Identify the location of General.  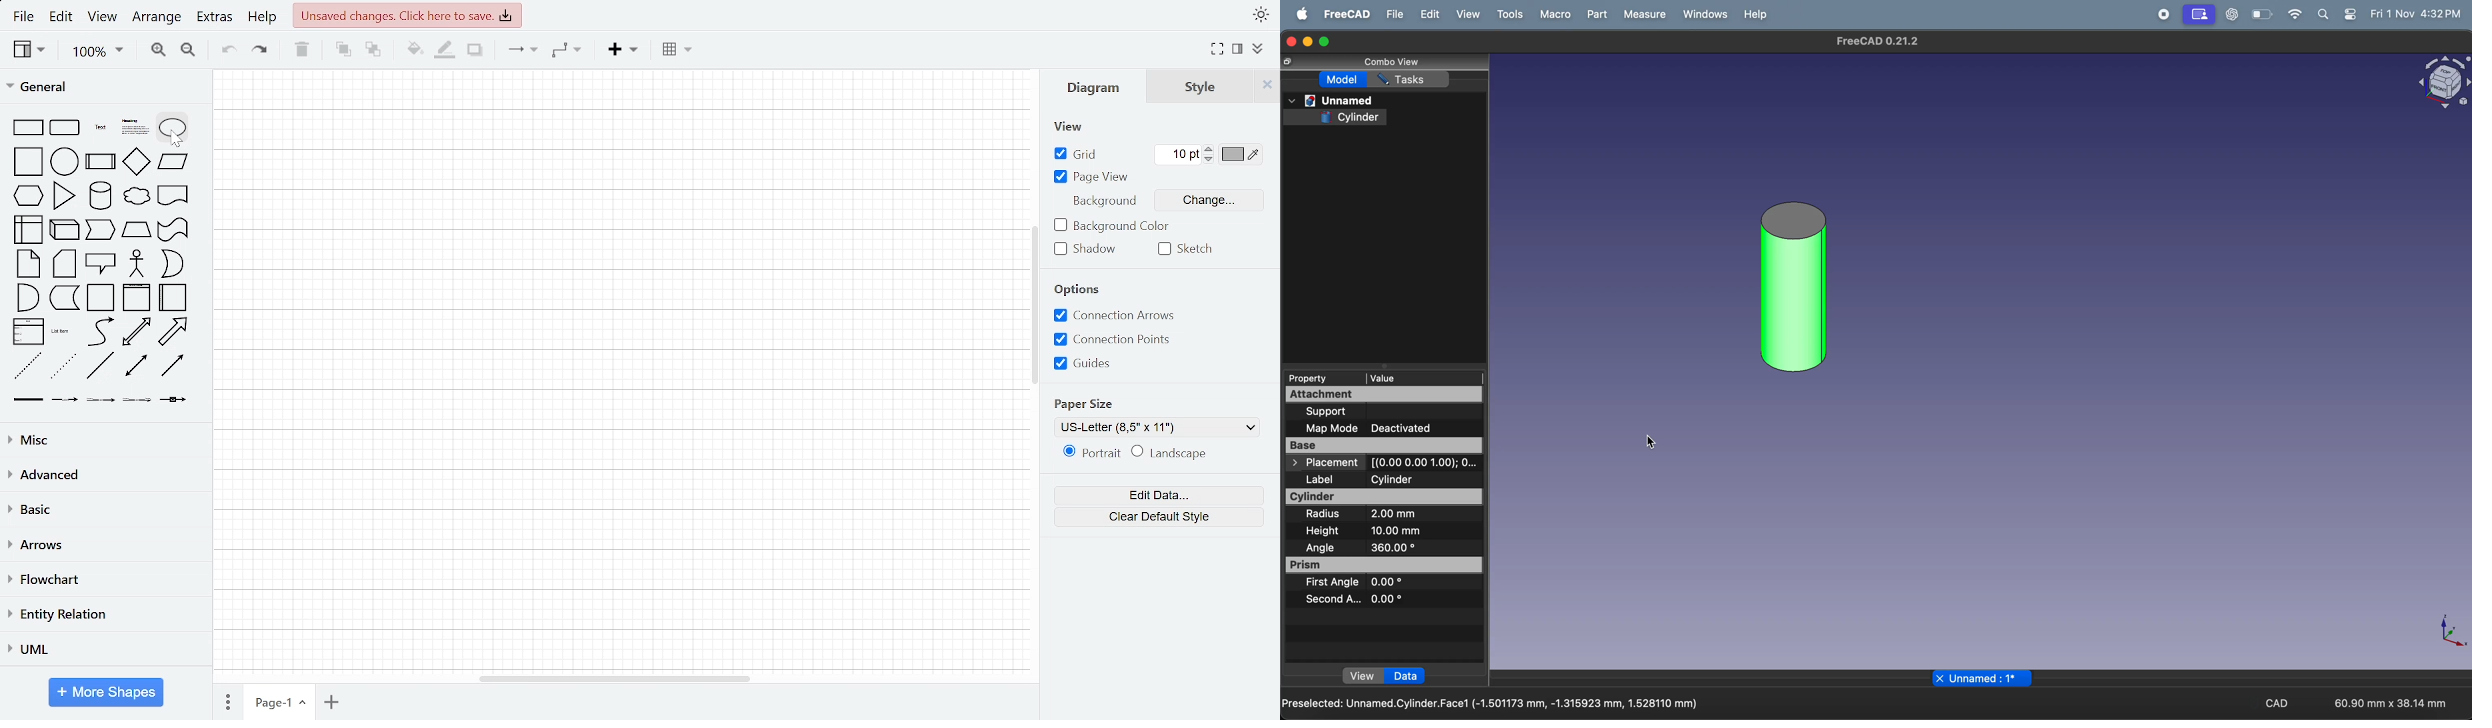
(102, 89).